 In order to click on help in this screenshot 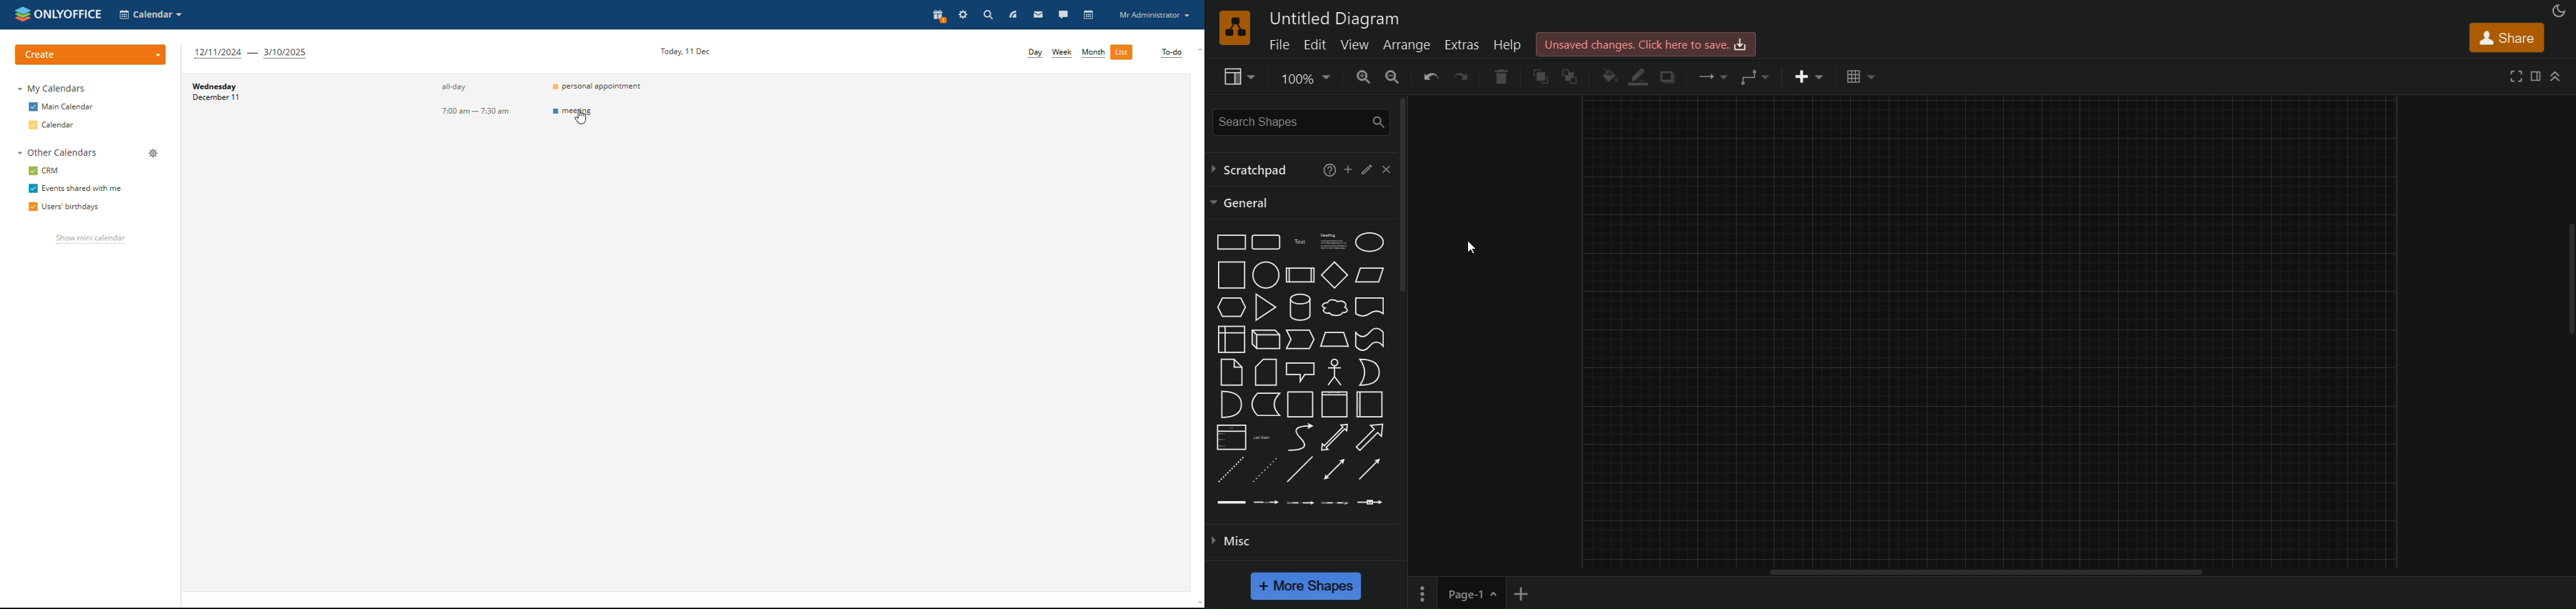, I will do `click(1329, 171)`.